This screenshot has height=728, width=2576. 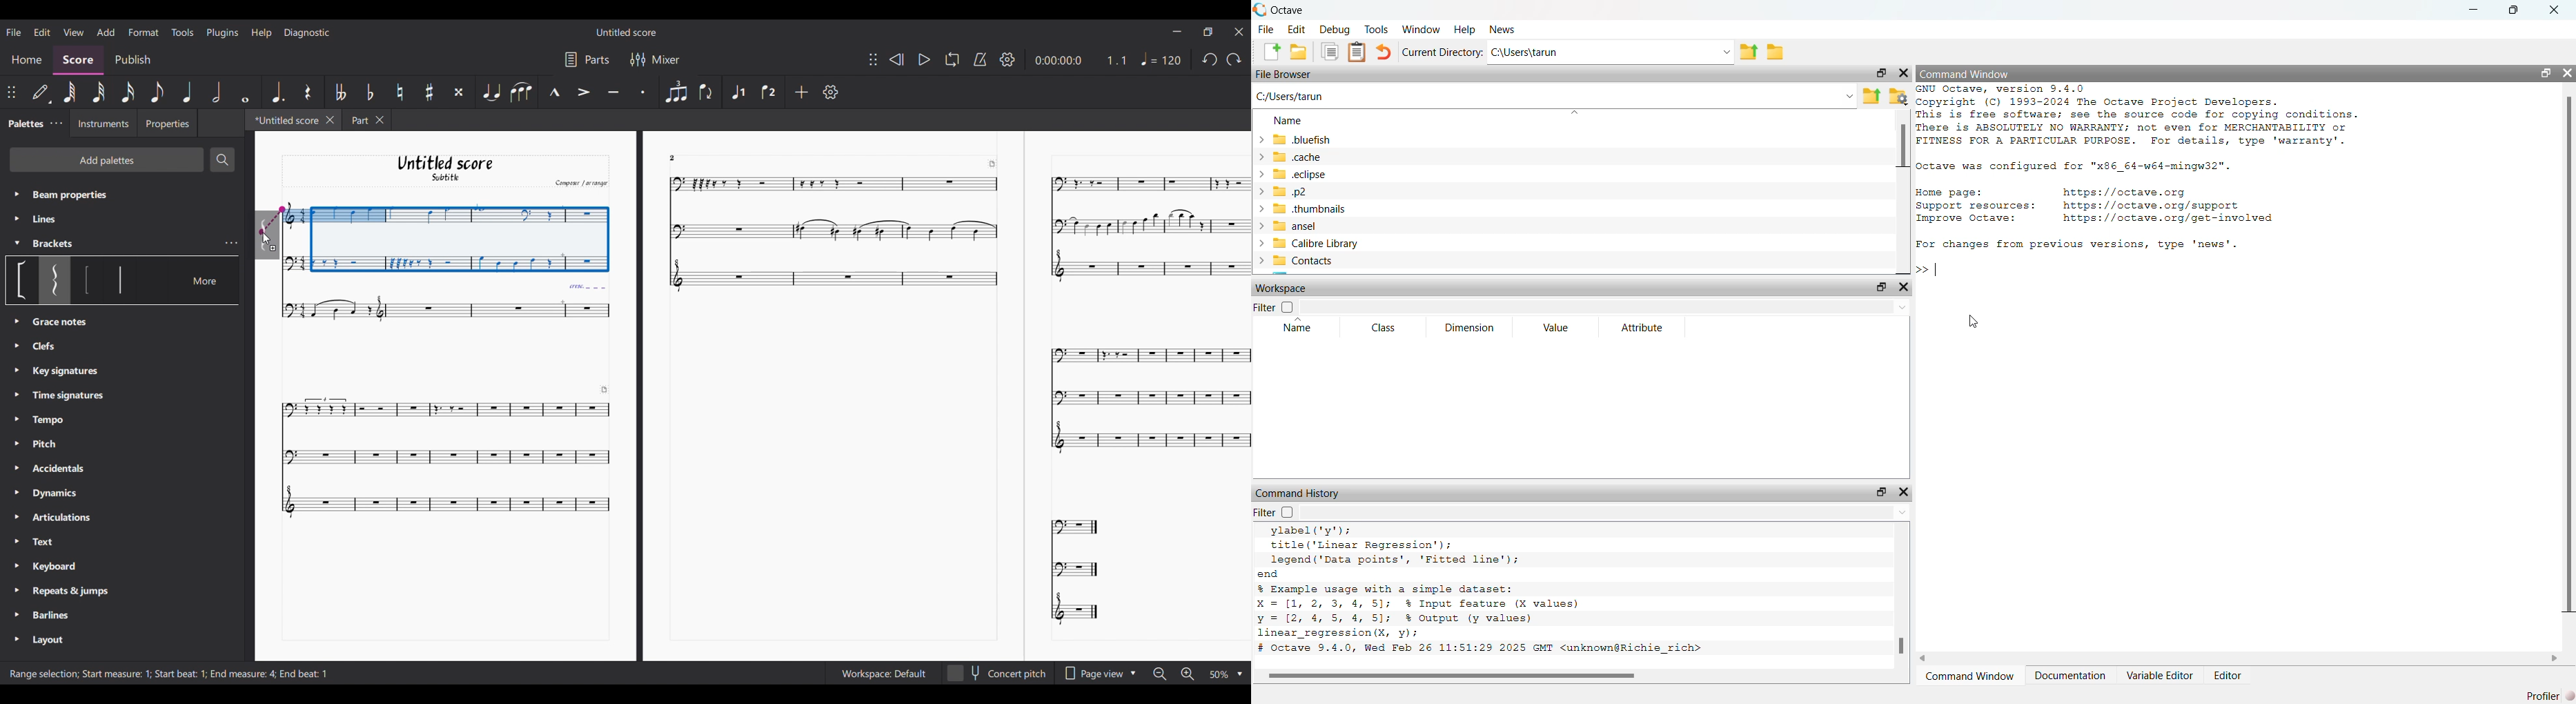 What do you see at coordinates (1234, 62) in the screenshot?
I see `Undo` at bounding box center [1234, 62].